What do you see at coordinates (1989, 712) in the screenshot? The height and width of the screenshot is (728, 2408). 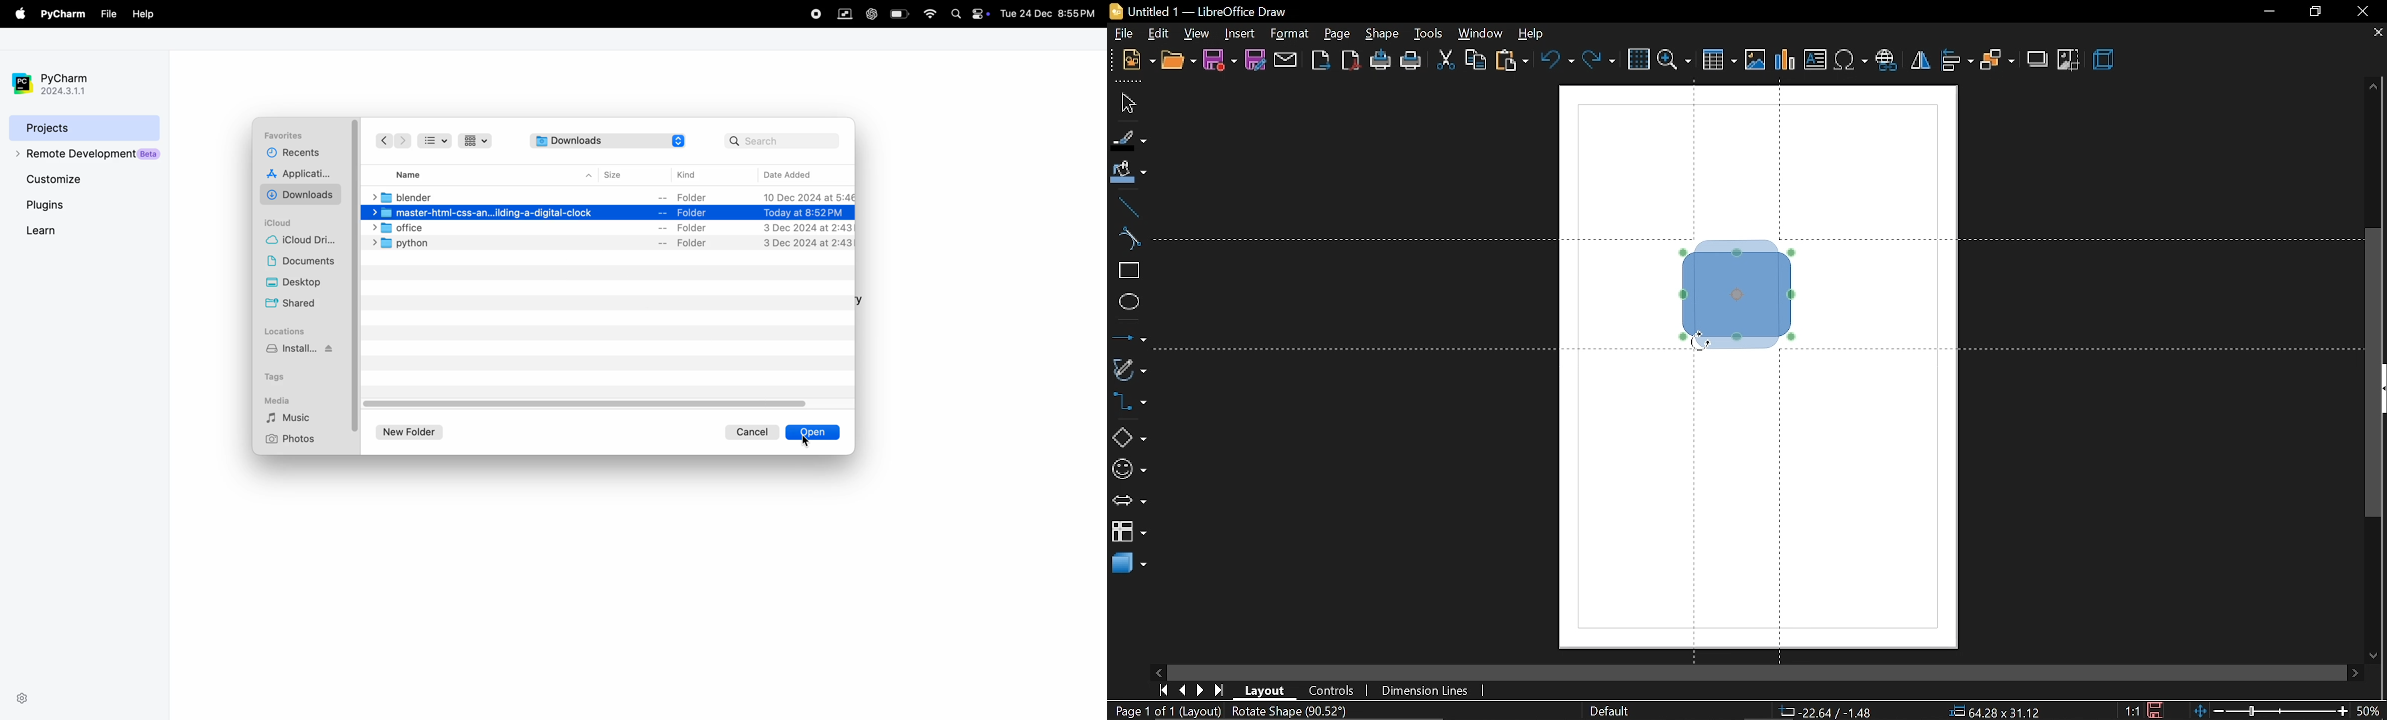 I see `64.28 x31.12` at bounding box center [1989, 712].